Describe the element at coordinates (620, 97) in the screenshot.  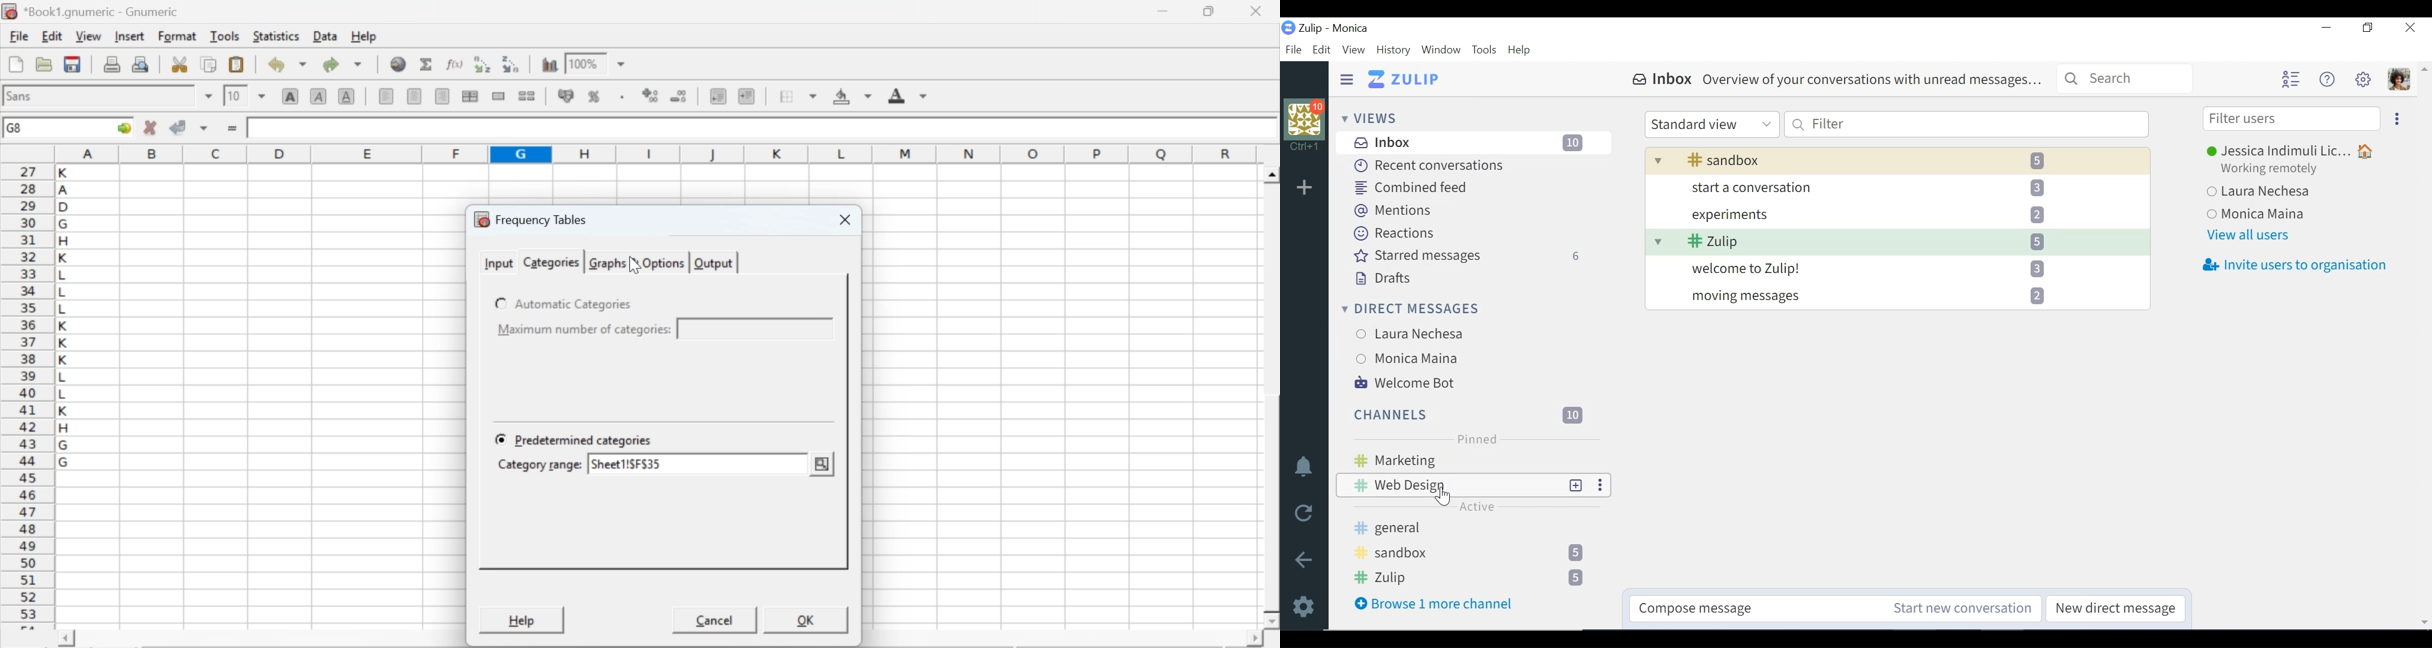
I see `Set the format of the selected cells to include a thousands separator` at that location.